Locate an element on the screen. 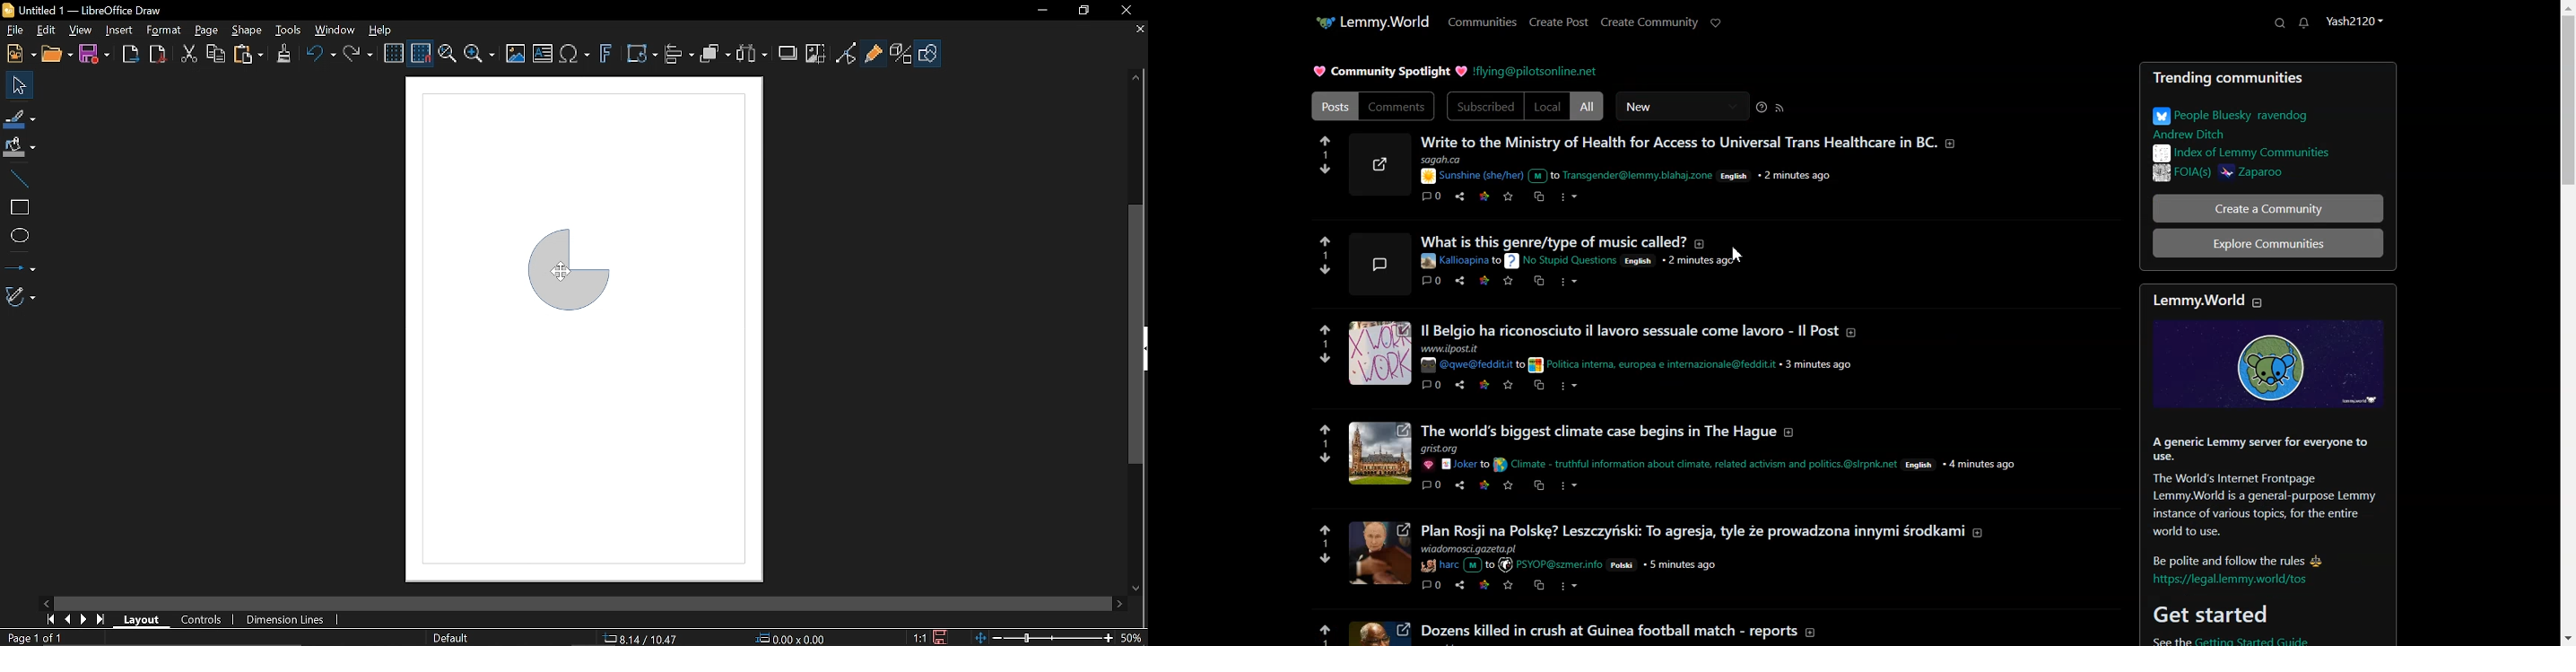  Insert fontwork is located at coordinates (608, 54).